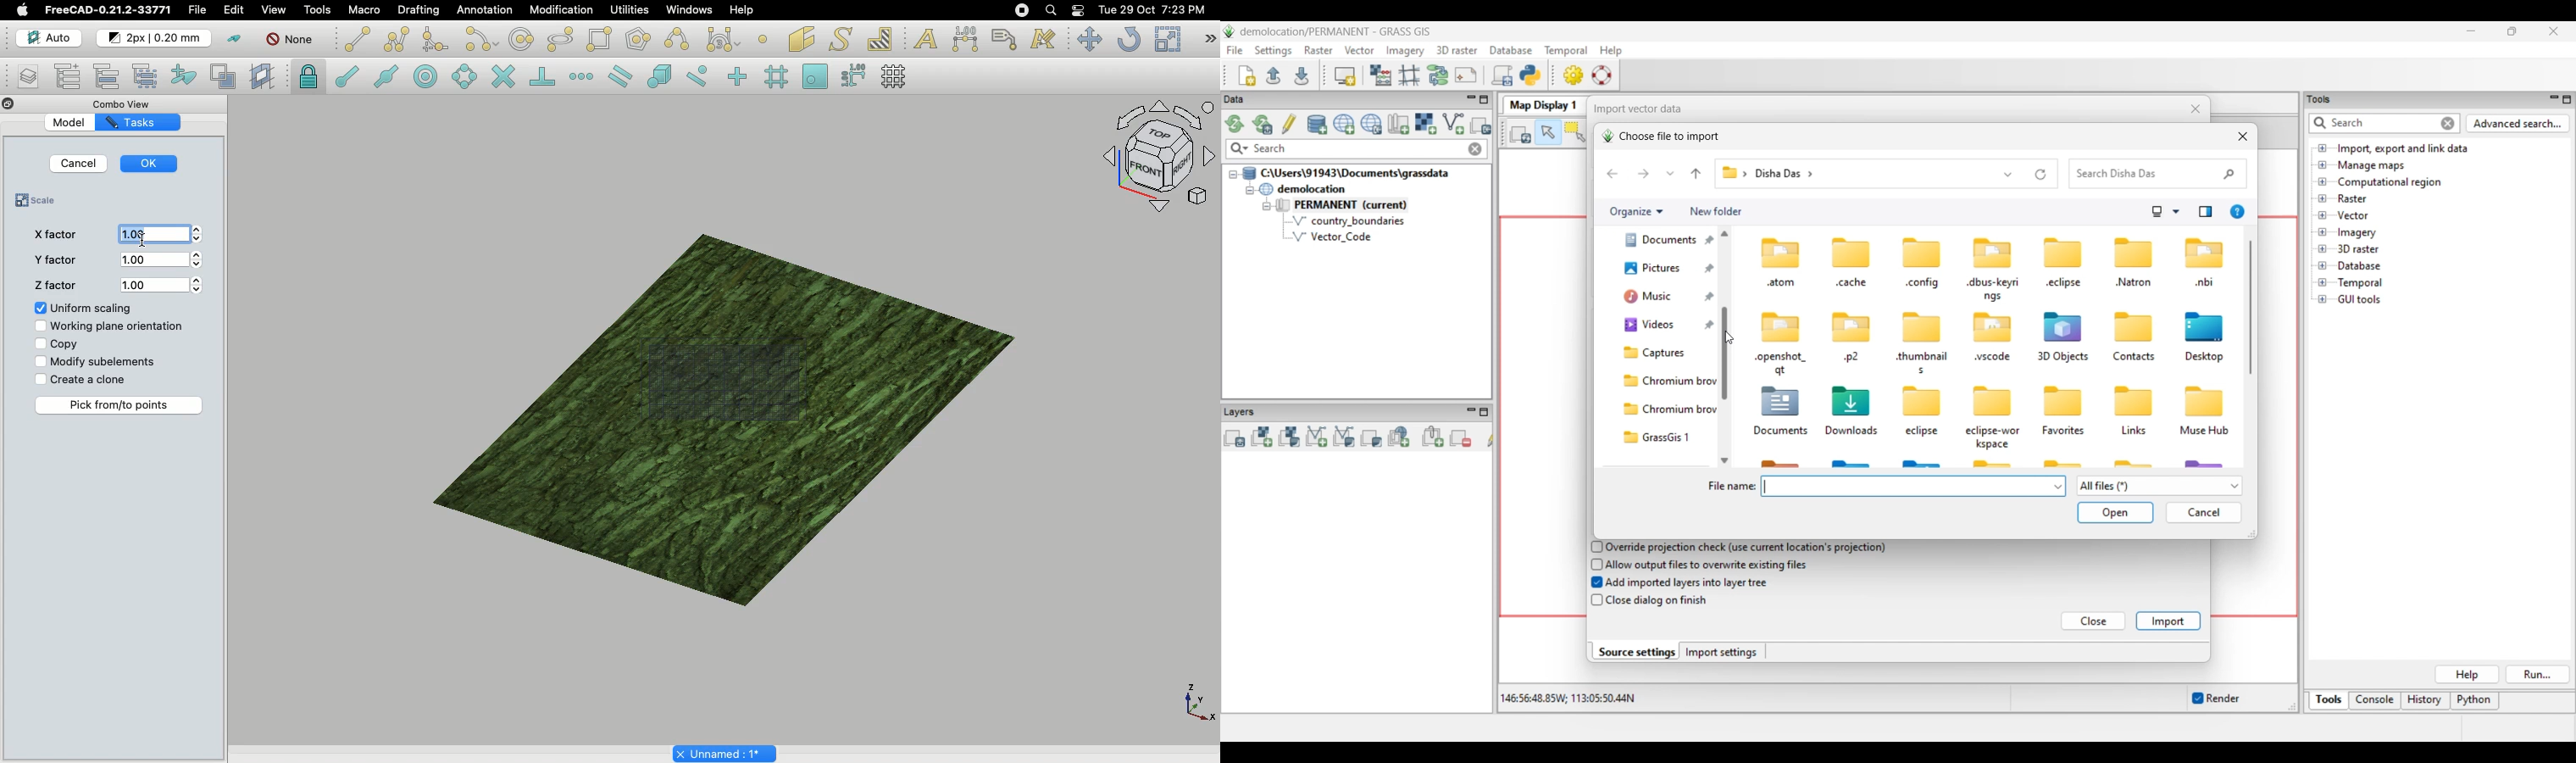 The height and width of the screenshot is (784, 2576). I want to click on Modify subelements, so click(98, 362).